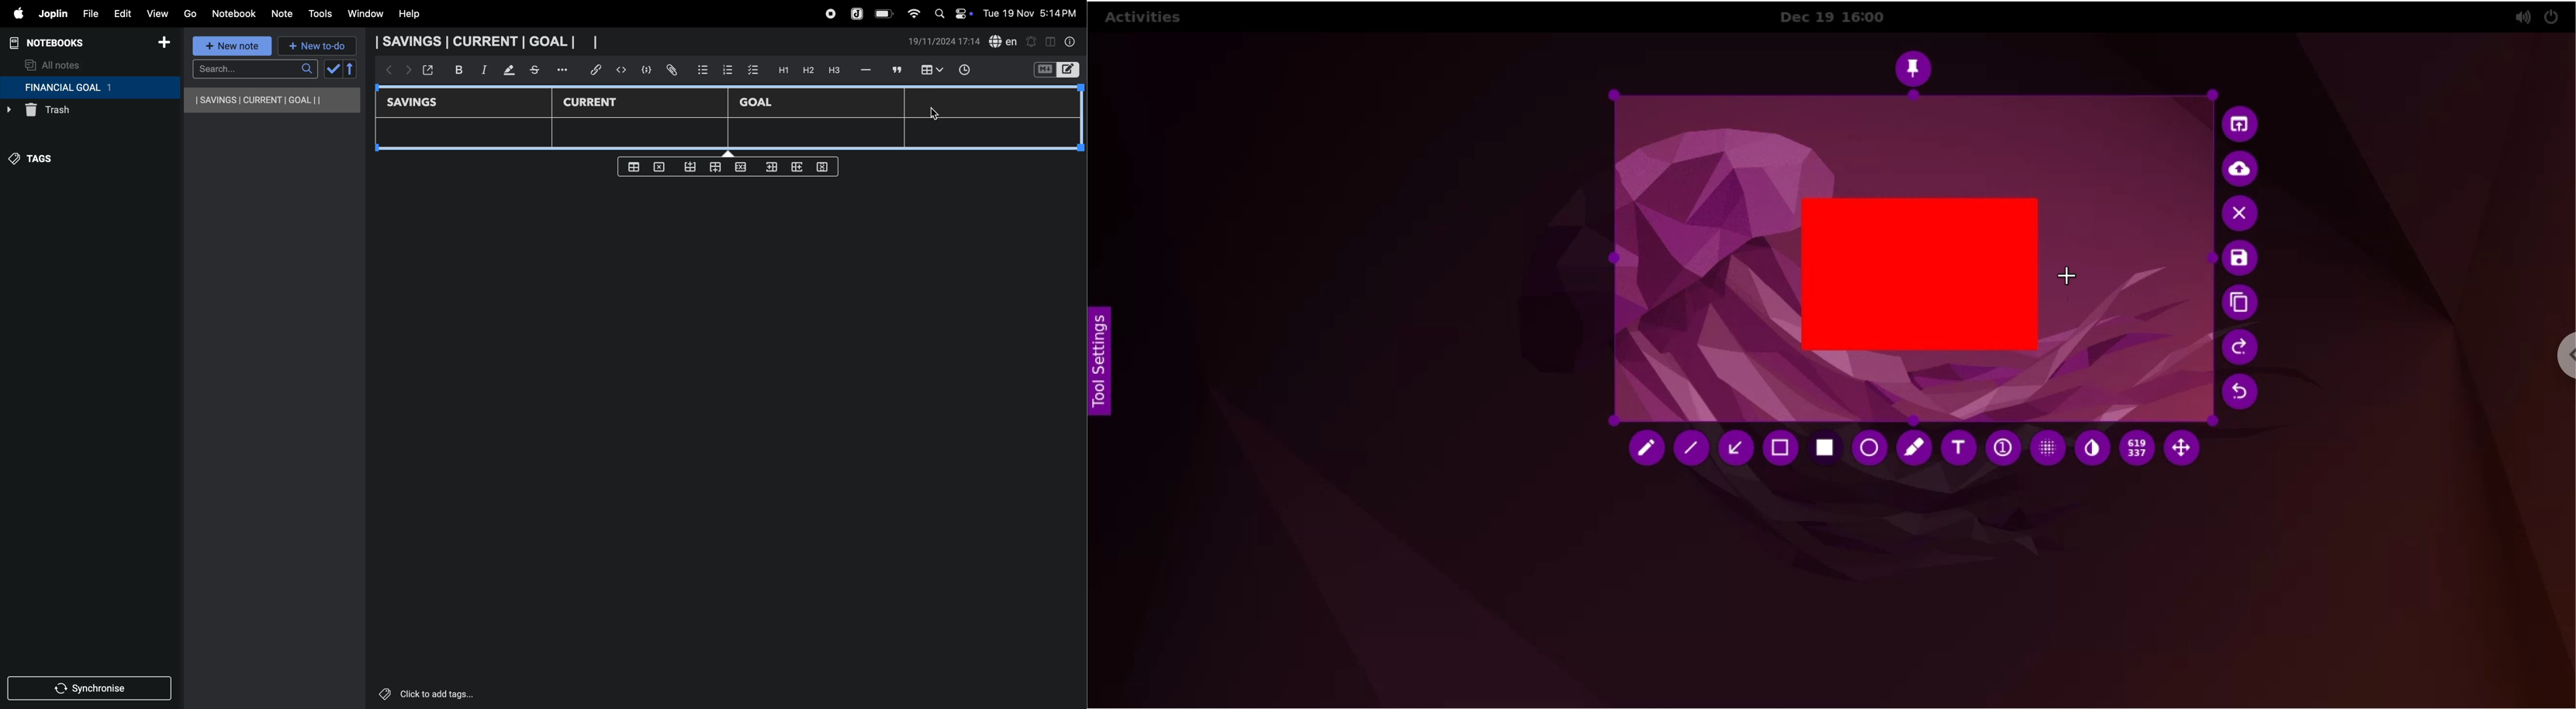 This screenshot has height=728, width=2576. I want to click on undo , so click(2239, 396).